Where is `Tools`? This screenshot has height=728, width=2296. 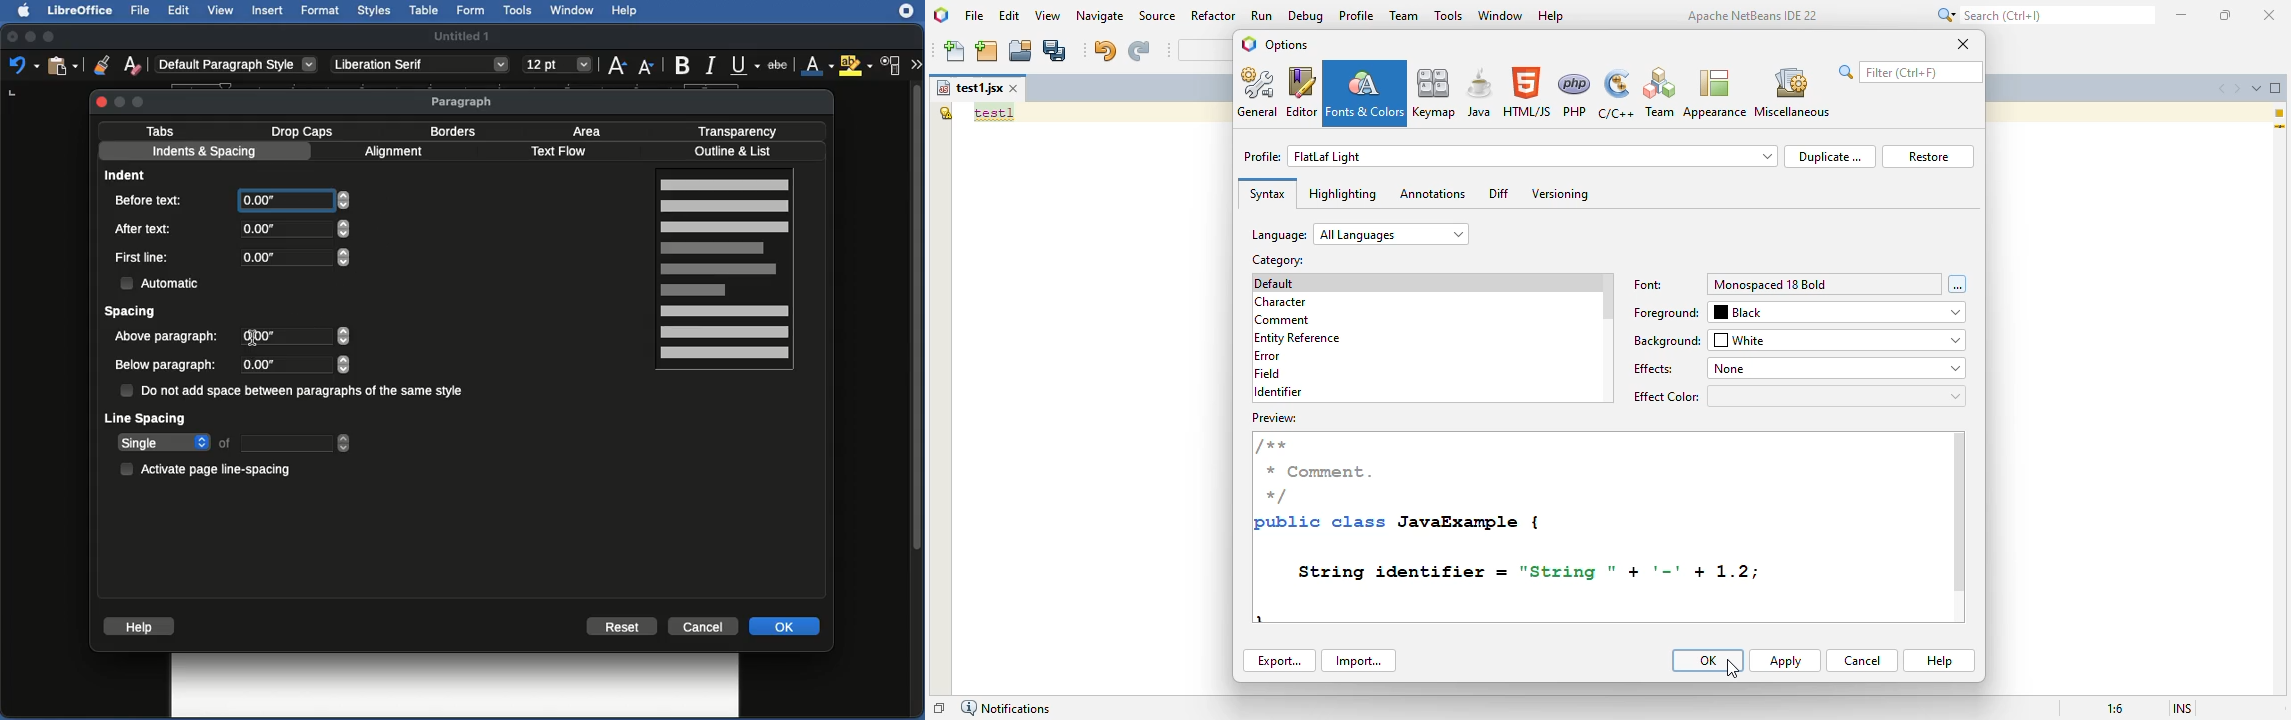 Tools is located at coordinates (519, 11).